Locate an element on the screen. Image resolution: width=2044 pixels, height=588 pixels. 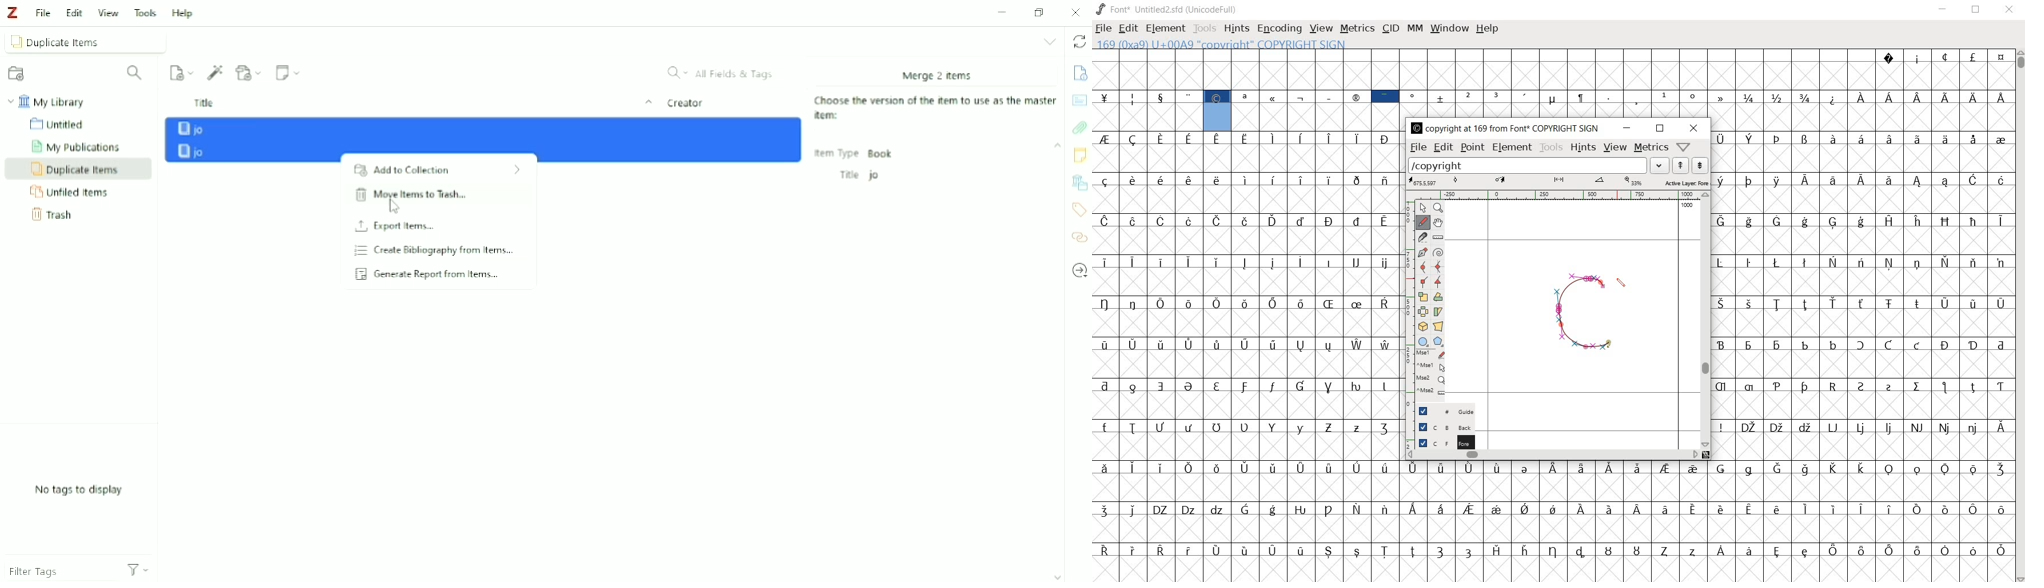
mm is located at coordinates (1414, 27).